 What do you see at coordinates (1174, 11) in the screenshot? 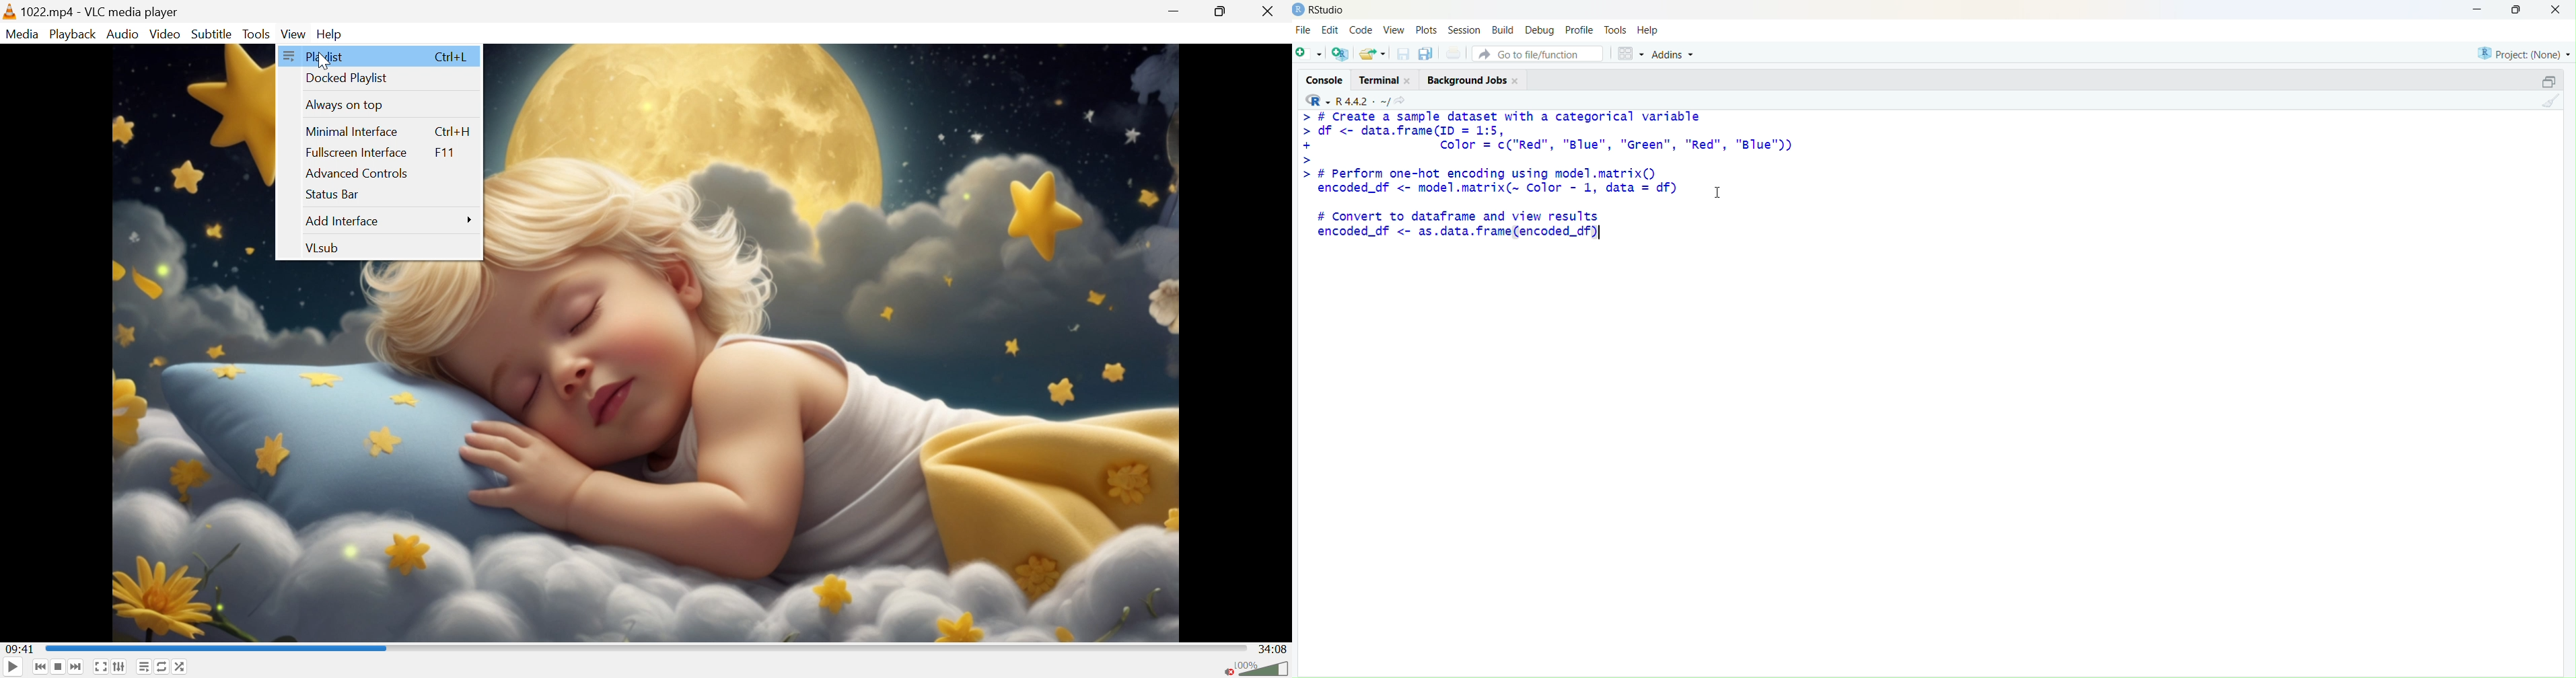
I see `Minimize` at bounding box center [1174, 11].